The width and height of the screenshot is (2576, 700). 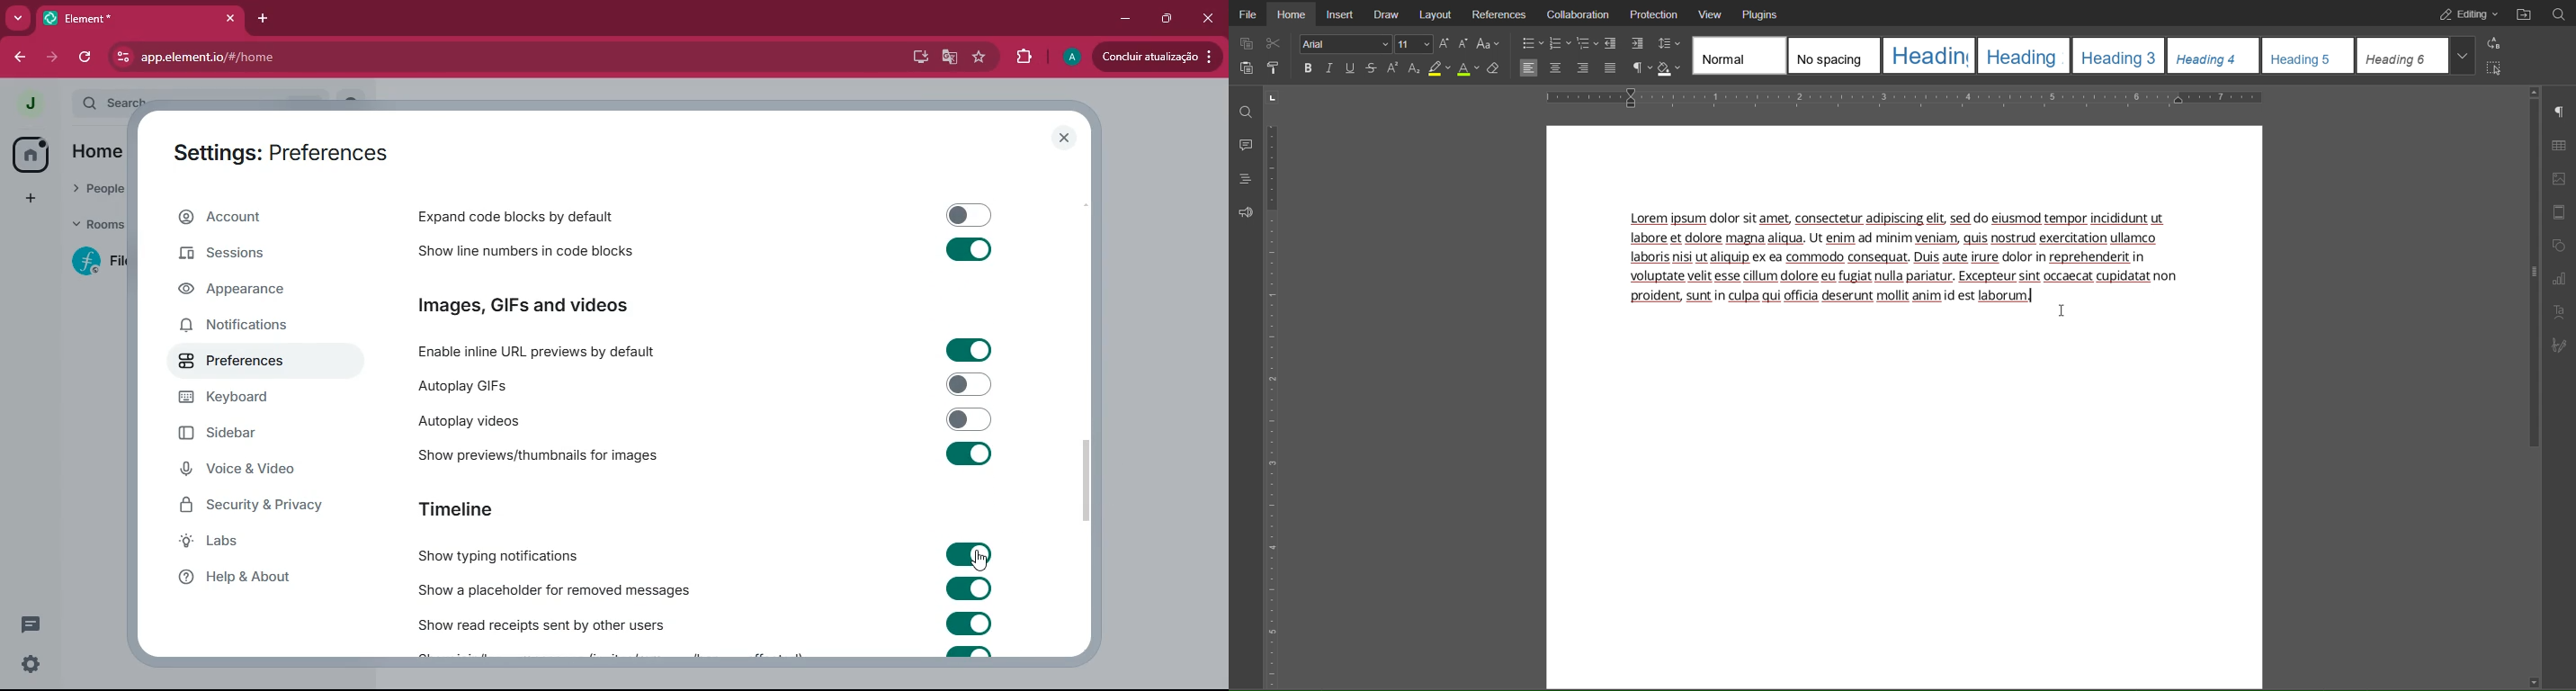 What do you see at coordinates (567, 305) in the screenshot?
I see `images, GIFs and videos` at bounding box center [567, 305].